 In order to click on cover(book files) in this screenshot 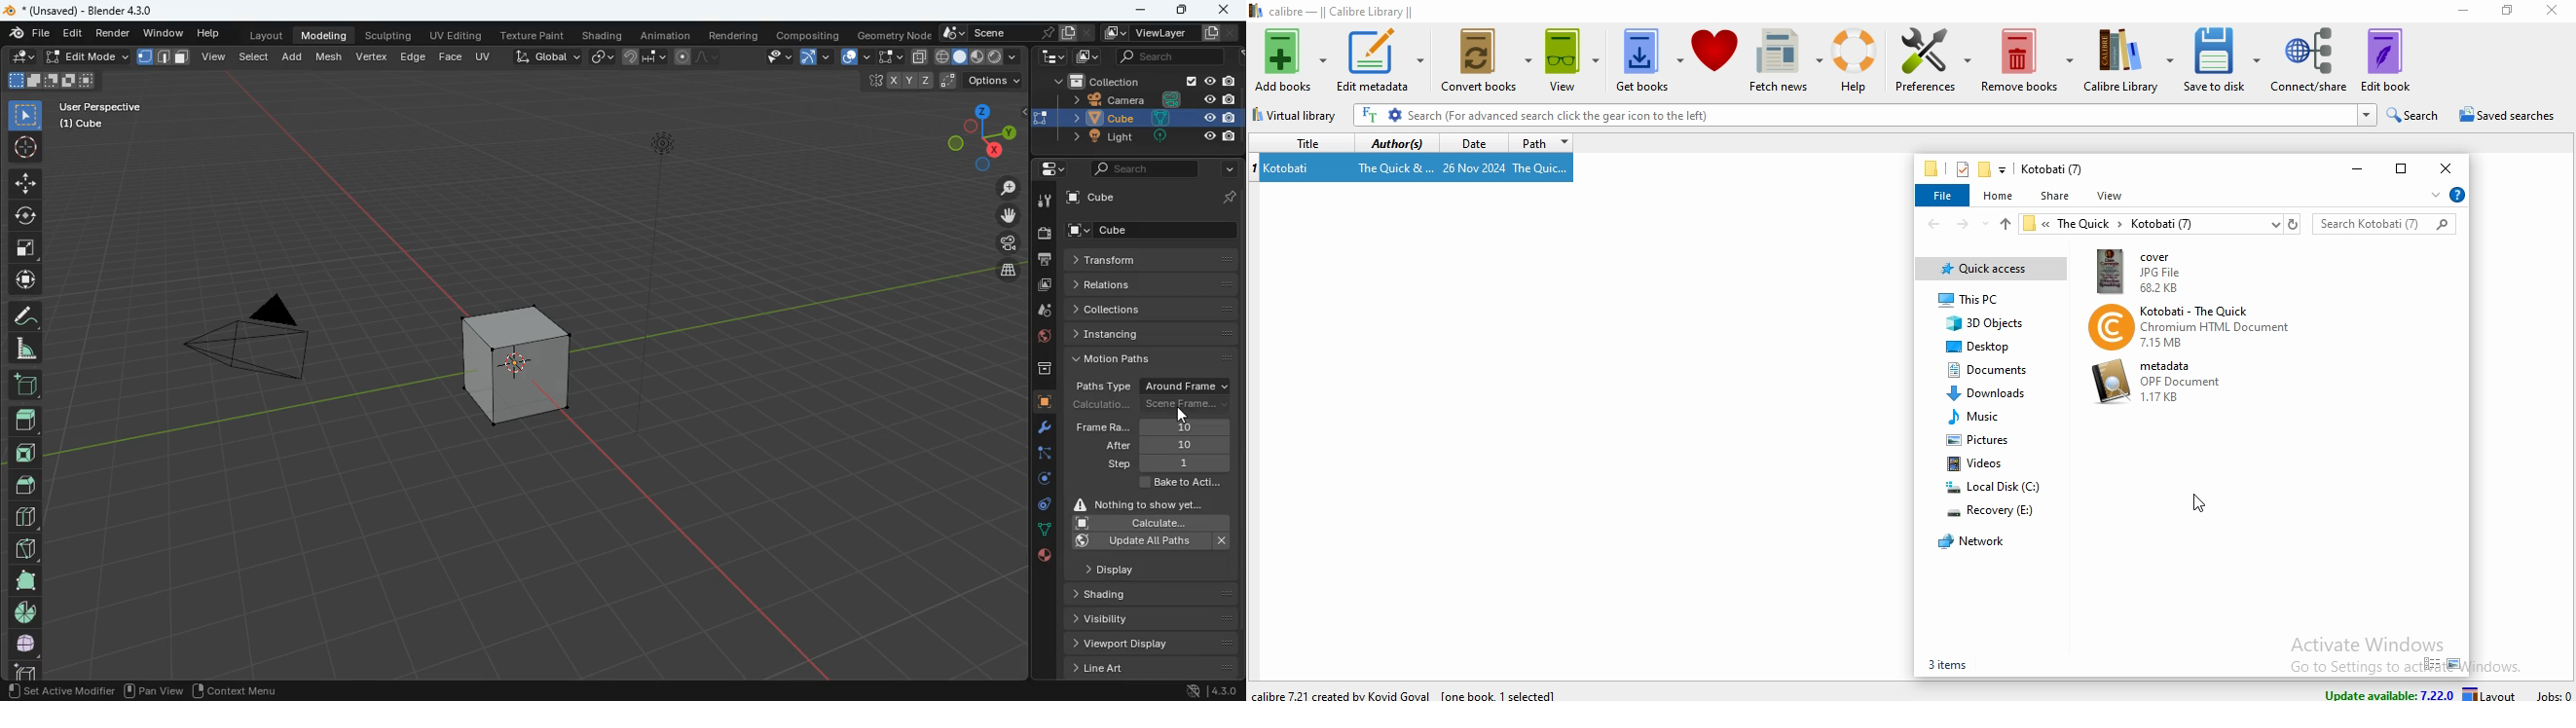, I will do `click(2192, 270)`.